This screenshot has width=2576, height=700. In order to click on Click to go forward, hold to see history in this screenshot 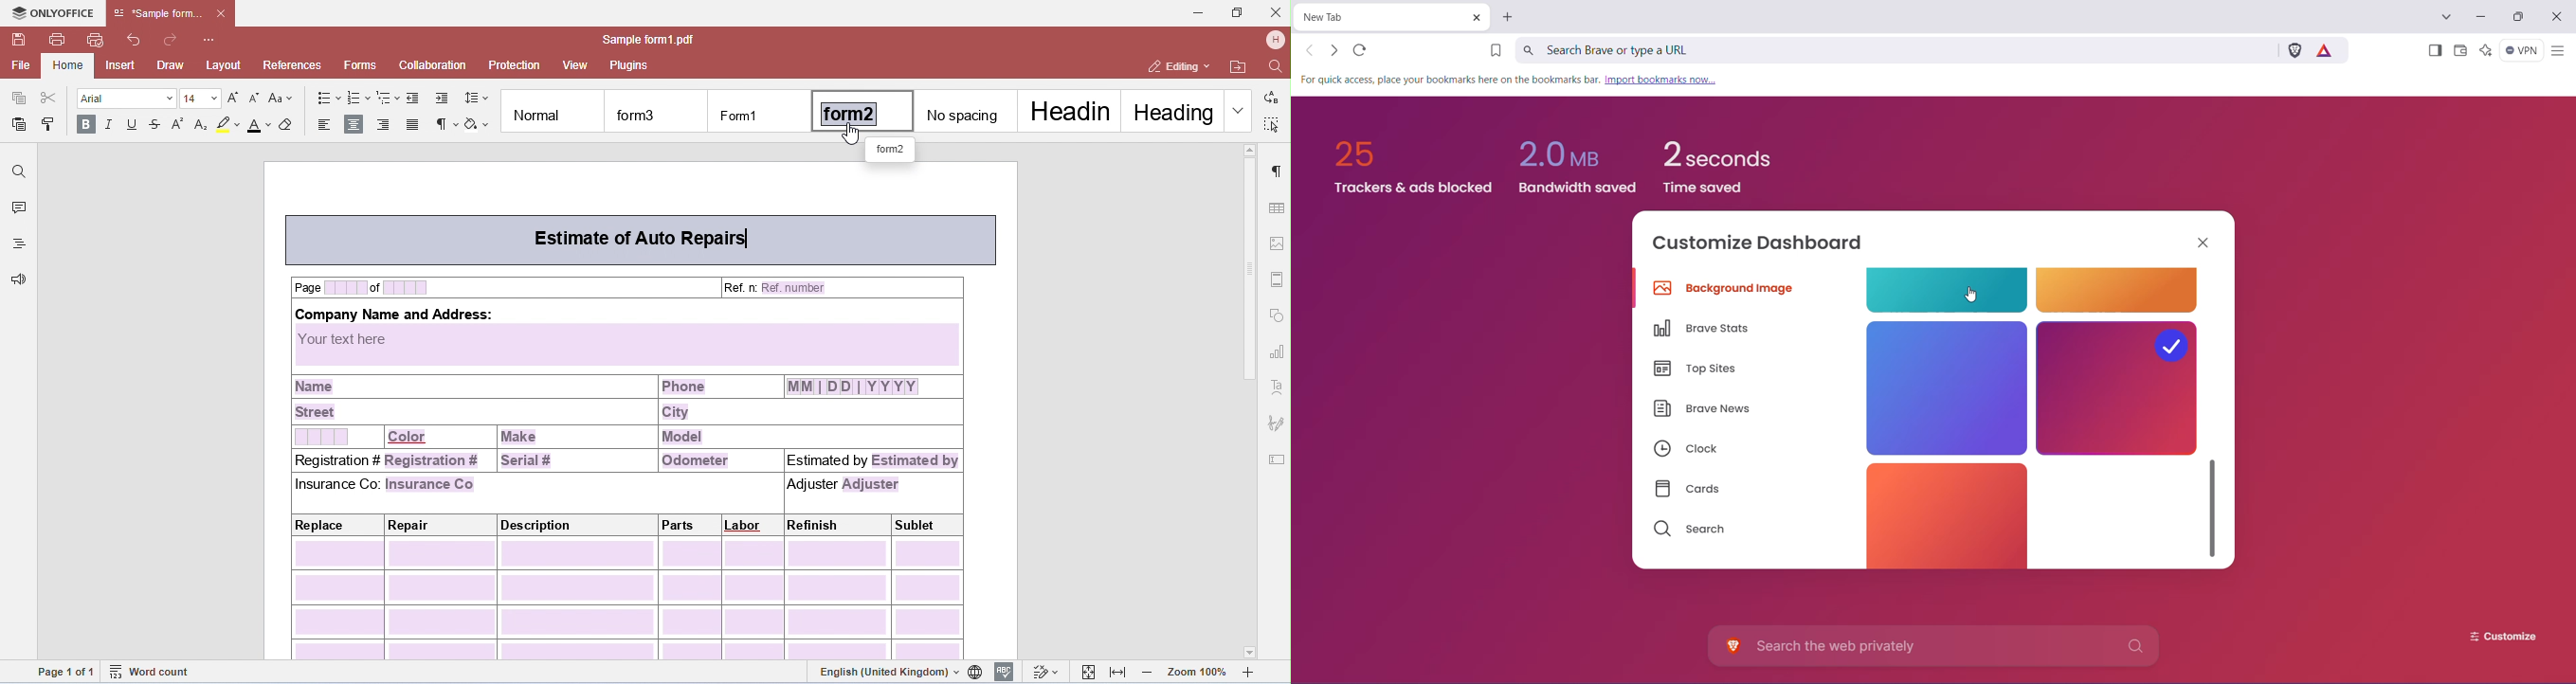, I will do `click(1333, 50)`.